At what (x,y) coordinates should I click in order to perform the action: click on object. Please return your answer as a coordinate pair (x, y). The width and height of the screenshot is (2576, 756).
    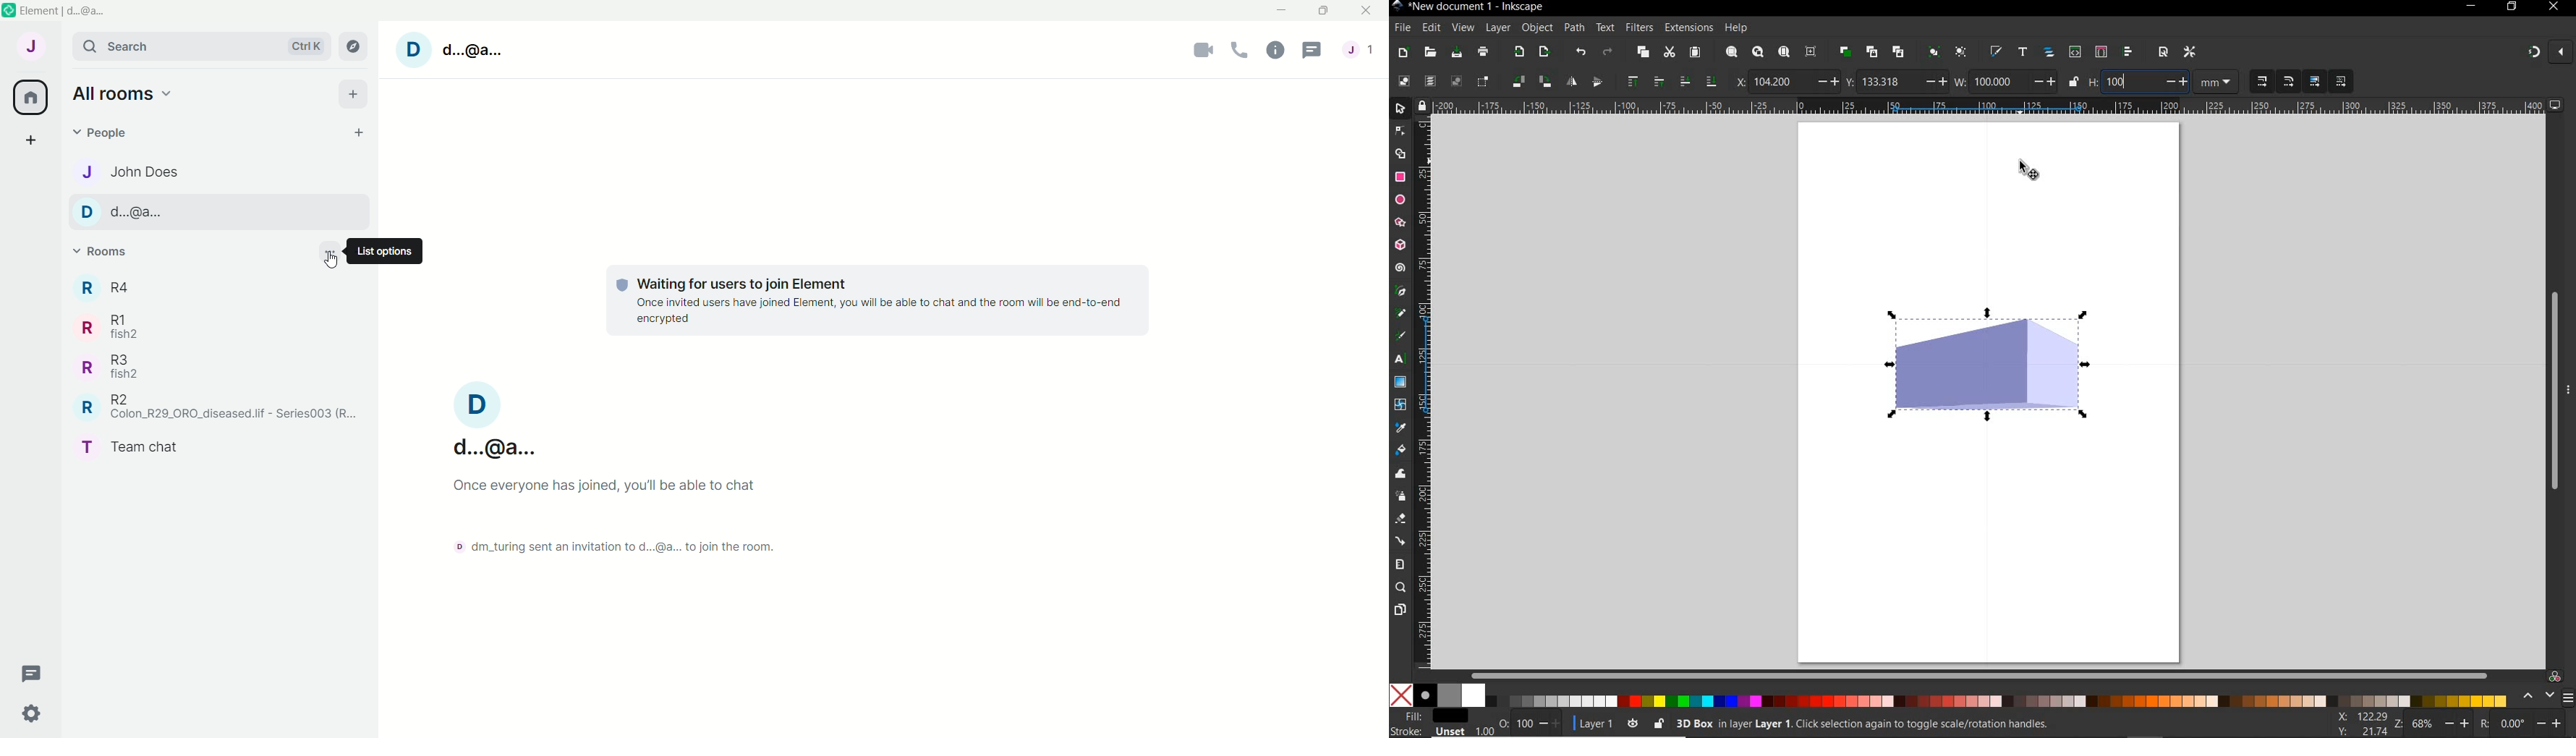
    Looking at the image, I should click on (1537, 28).